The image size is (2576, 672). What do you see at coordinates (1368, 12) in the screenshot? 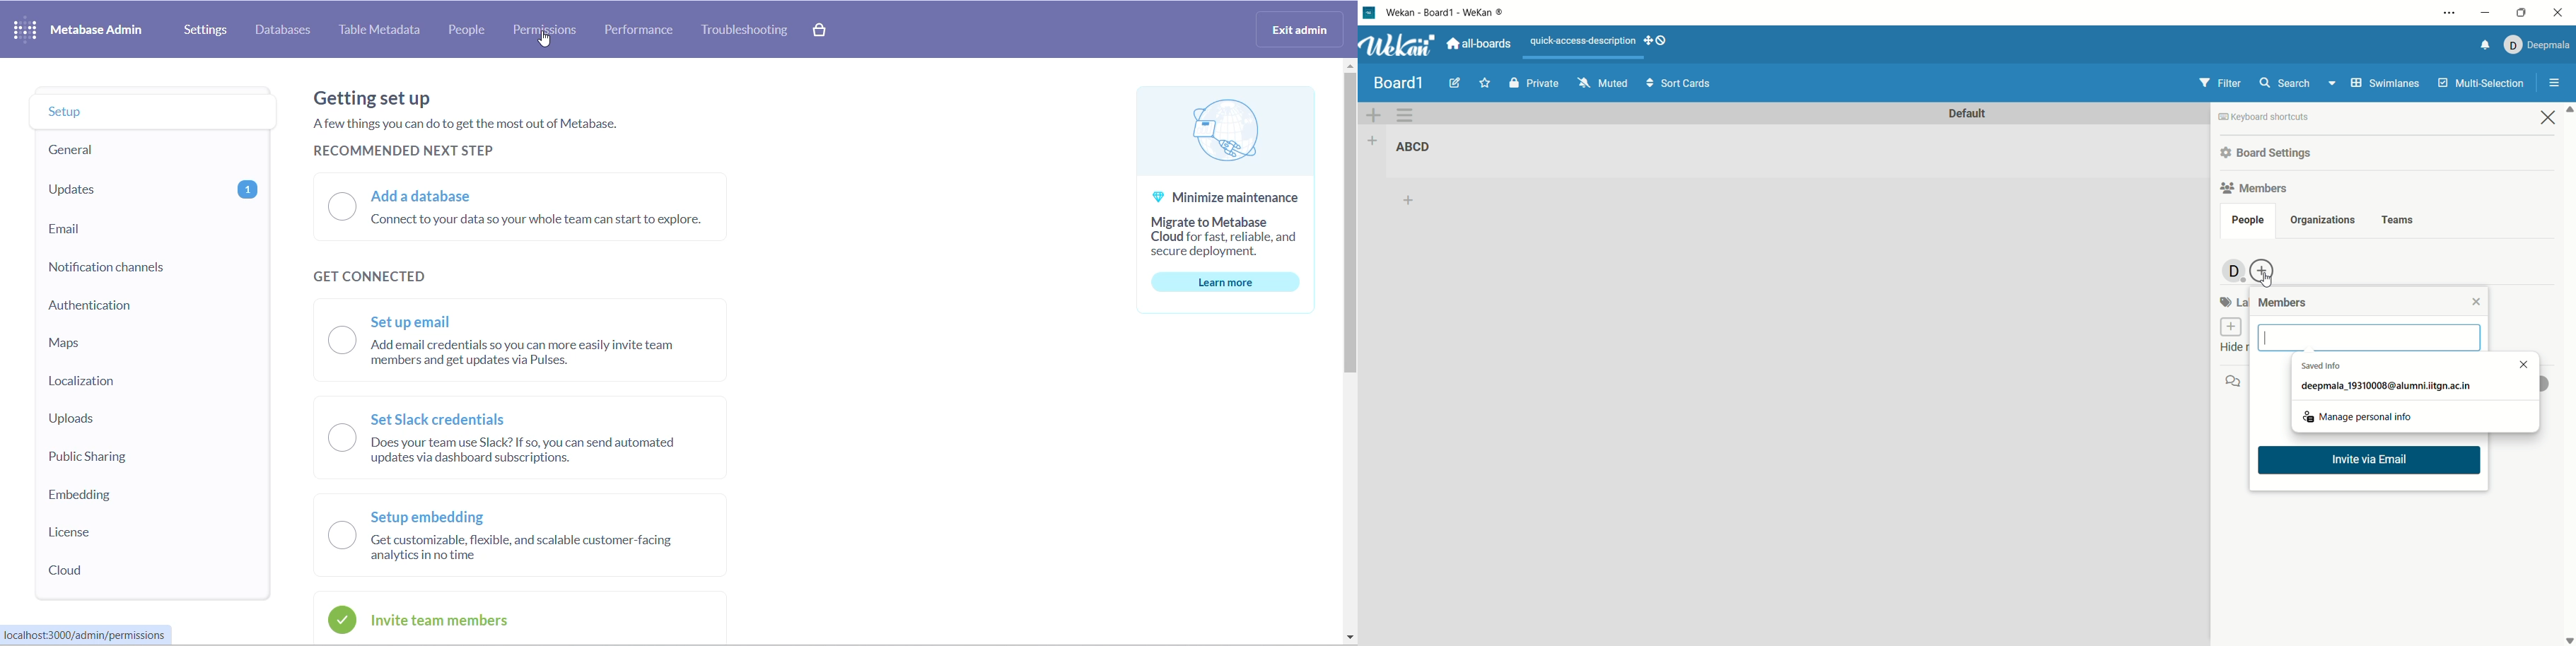
I see `logo` at bounding box center [1368, 12].